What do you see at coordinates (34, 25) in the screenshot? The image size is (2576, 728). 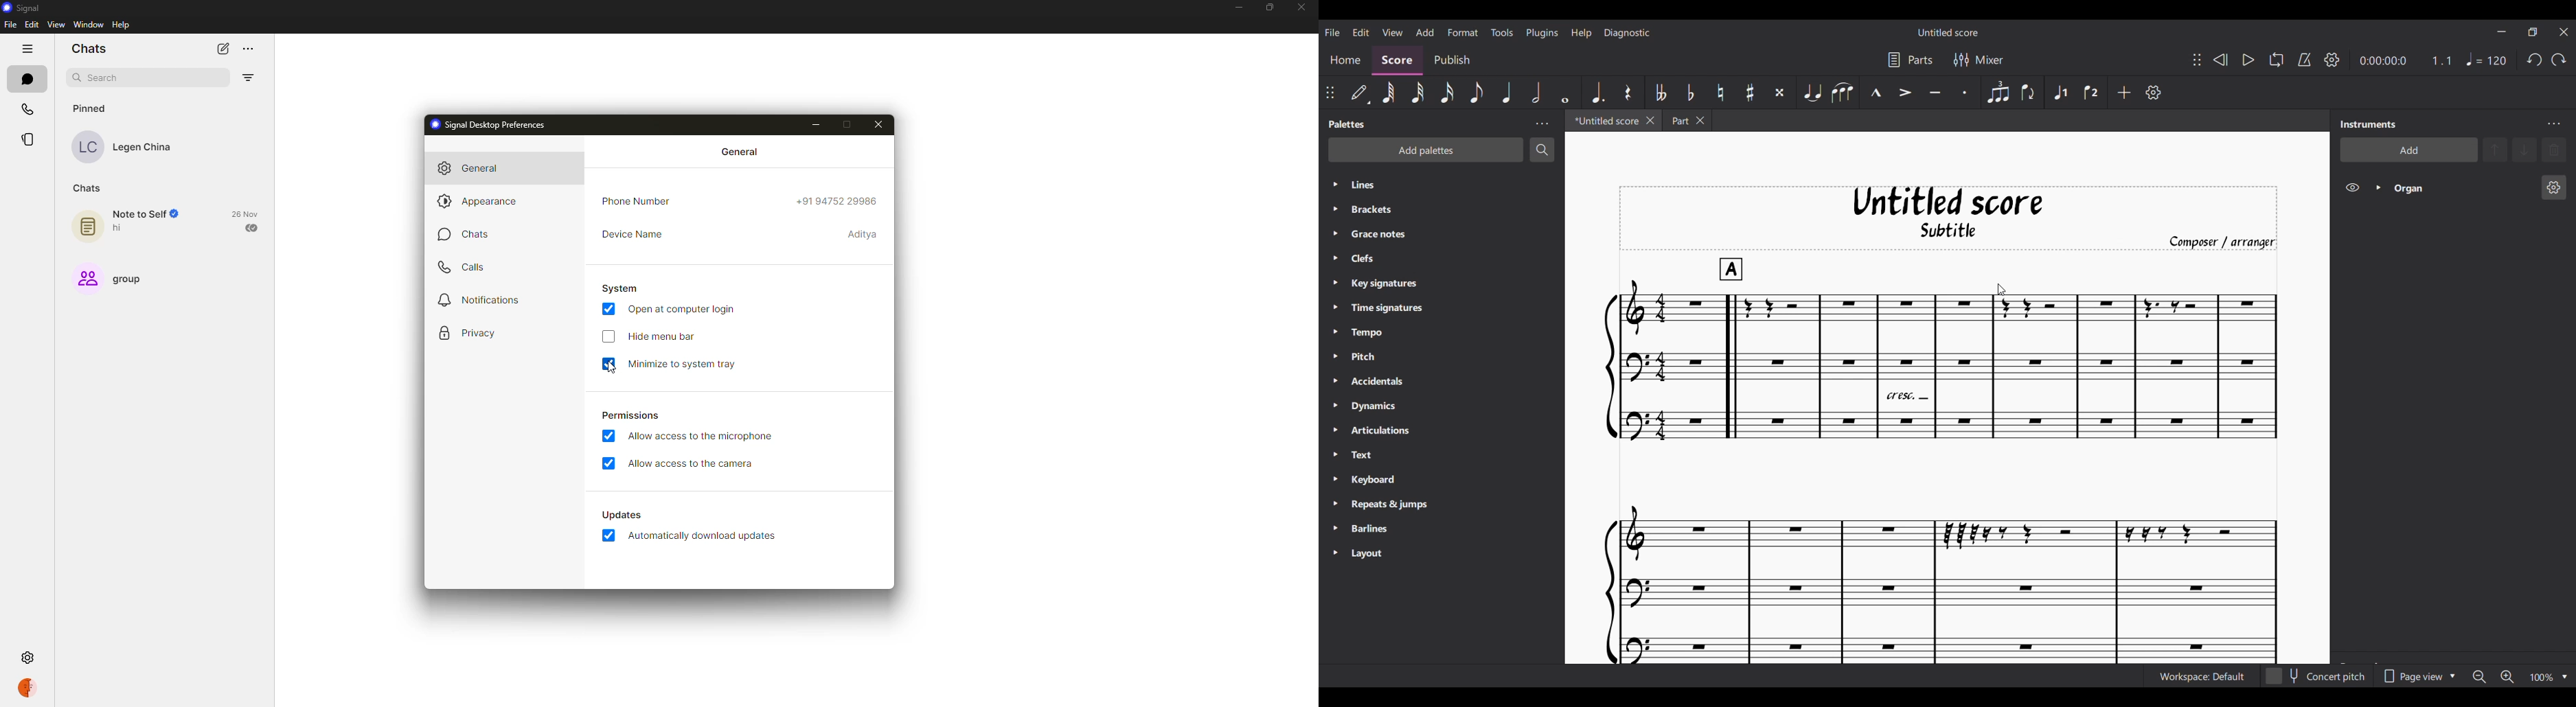 I see `edit` at bounding box center [34, 25].